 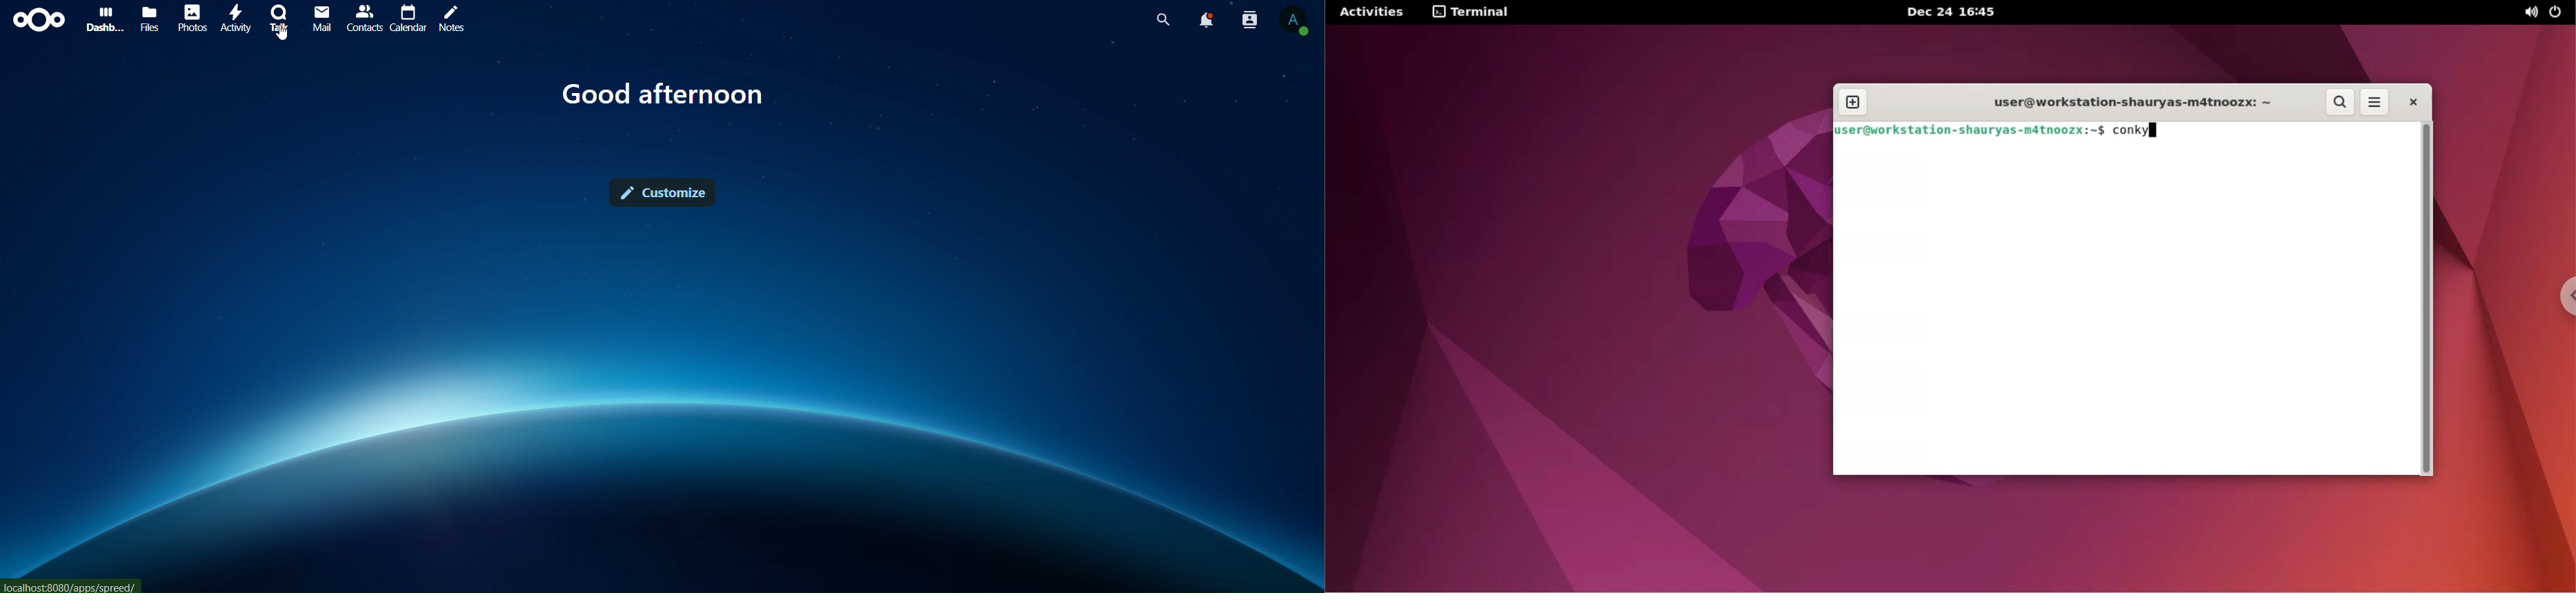 What do you see at coordinates (149, 21) in the screenshot?
I see `files` at bounding box center [149, 21].